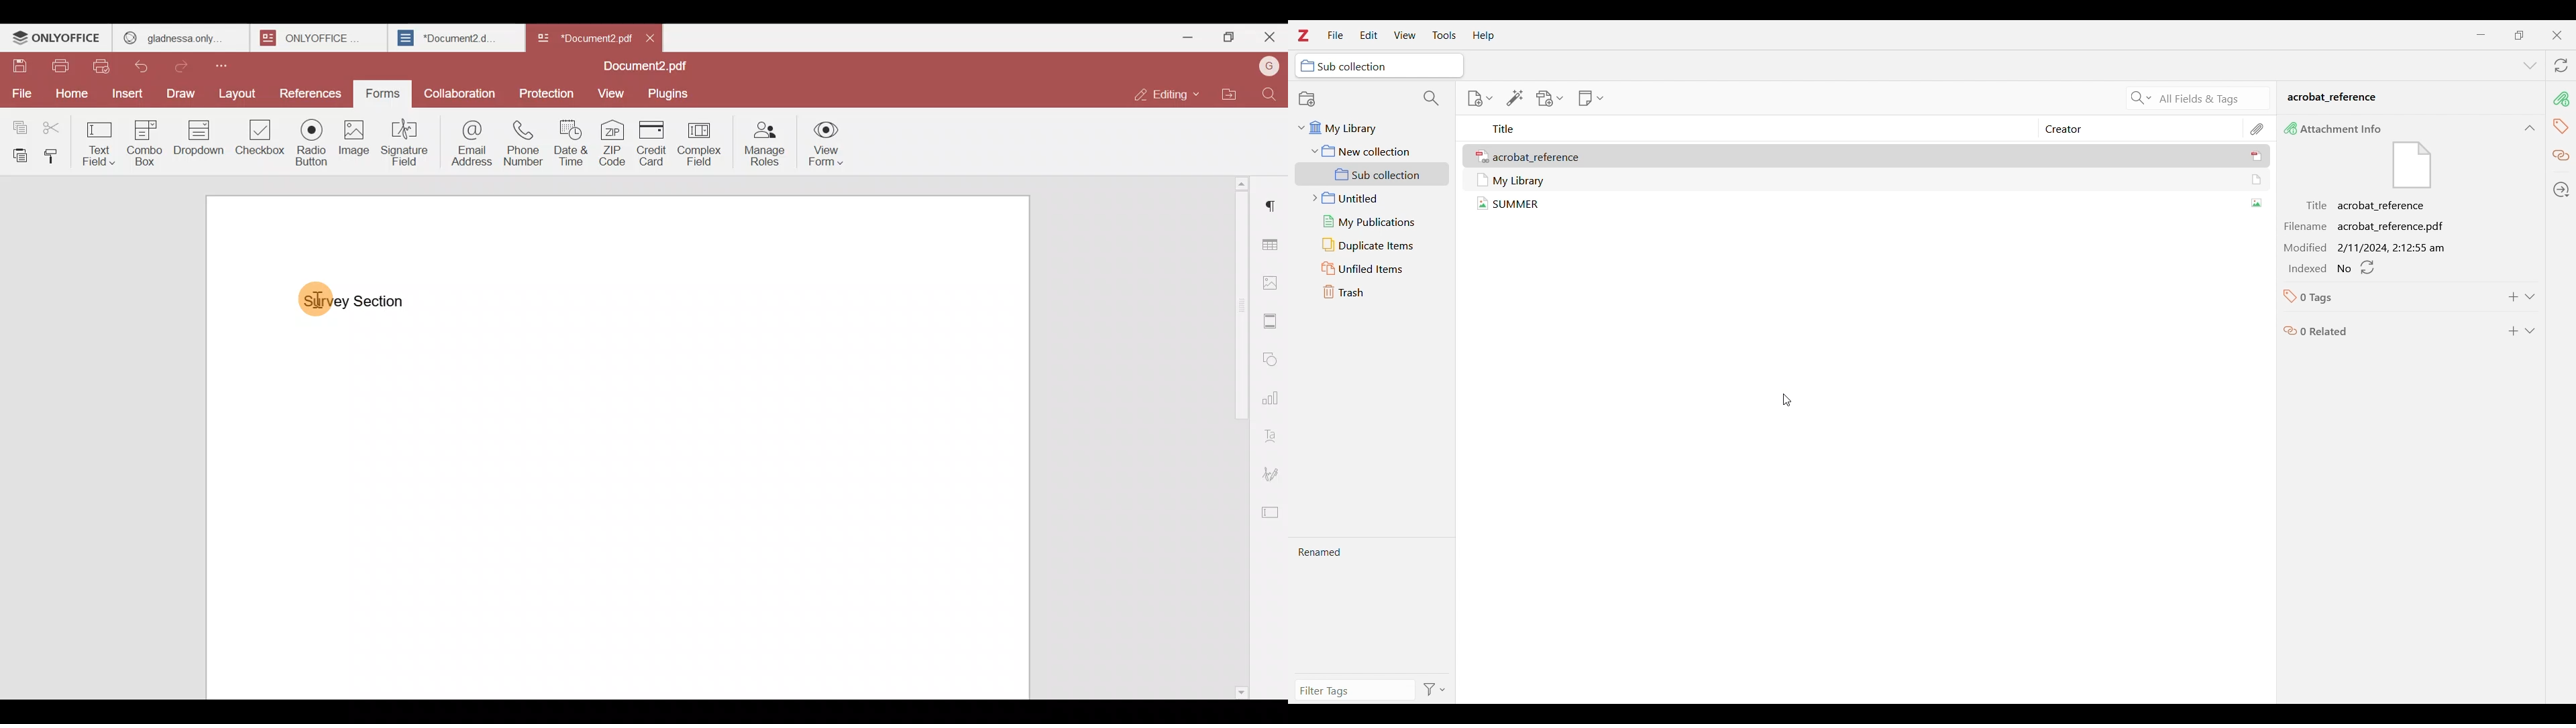 The image size is (2576, 728). I want to click on File menu, so click(1336, 34).